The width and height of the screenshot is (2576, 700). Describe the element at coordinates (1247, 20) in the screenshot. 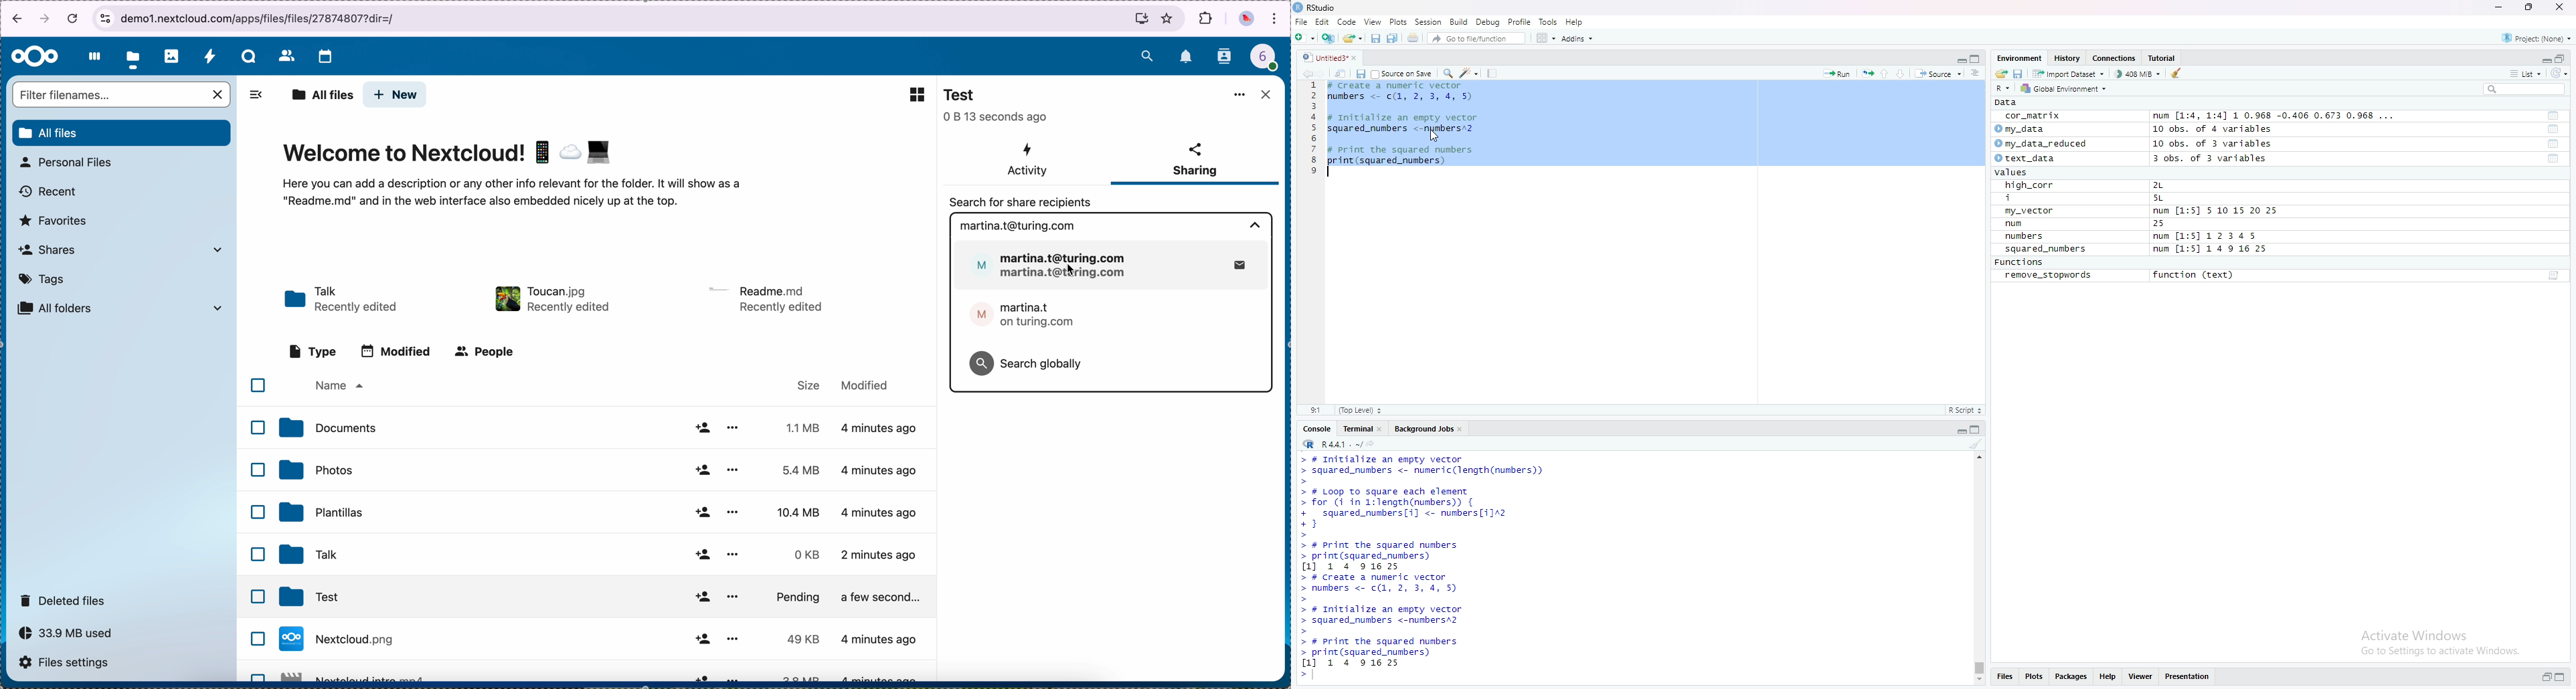

I see `profile picture` at that location.